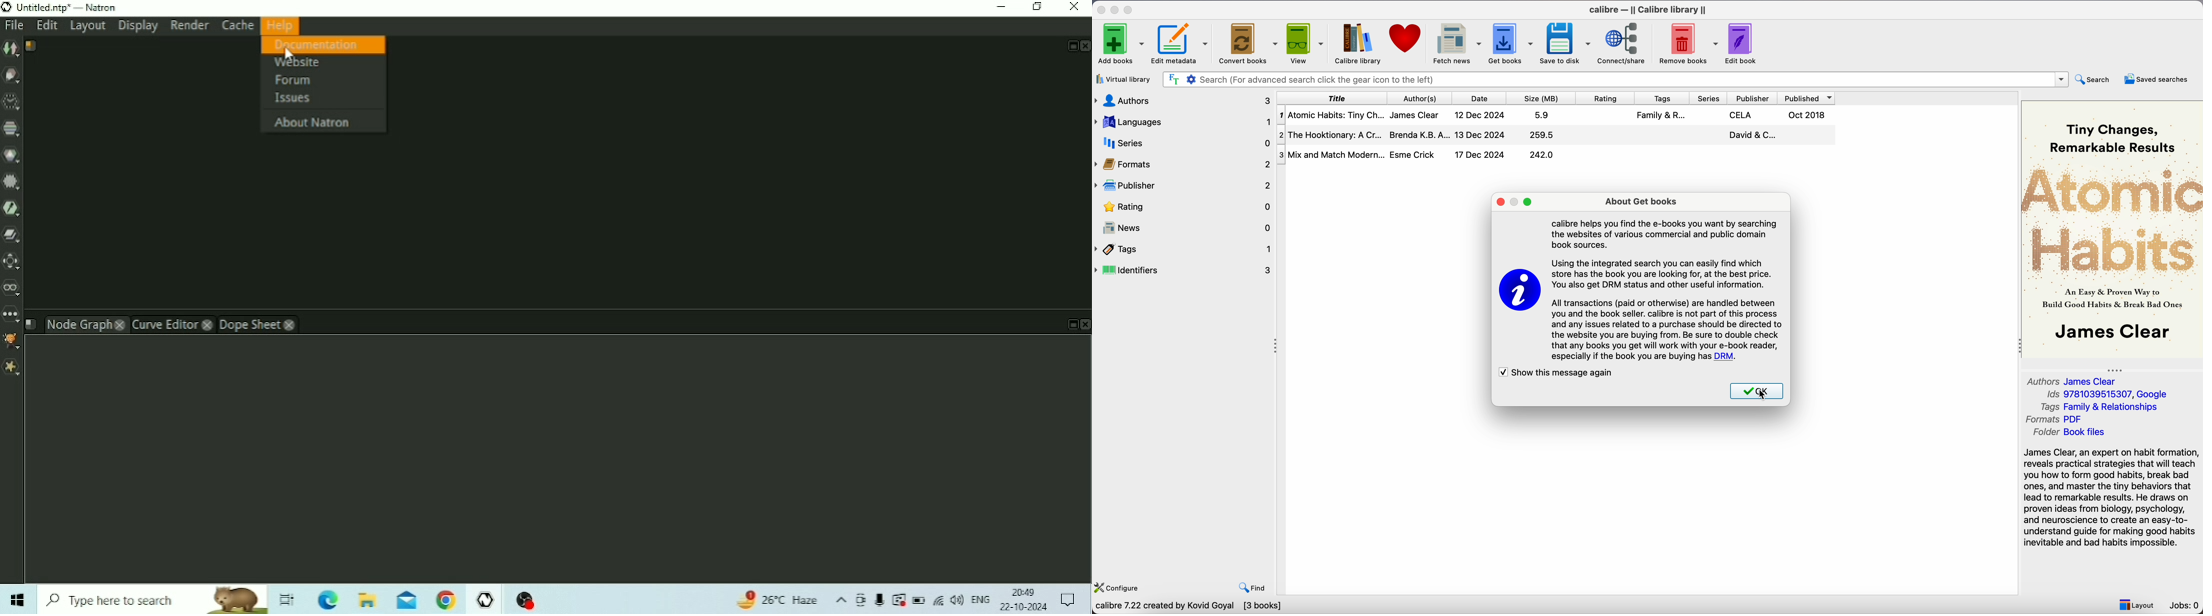 The height and width of the screenshot is (616, 2212). What do you see at coordinates (1116, 9) in the screenshot?
I see `minimize app` at bounding box center [1116, 9].